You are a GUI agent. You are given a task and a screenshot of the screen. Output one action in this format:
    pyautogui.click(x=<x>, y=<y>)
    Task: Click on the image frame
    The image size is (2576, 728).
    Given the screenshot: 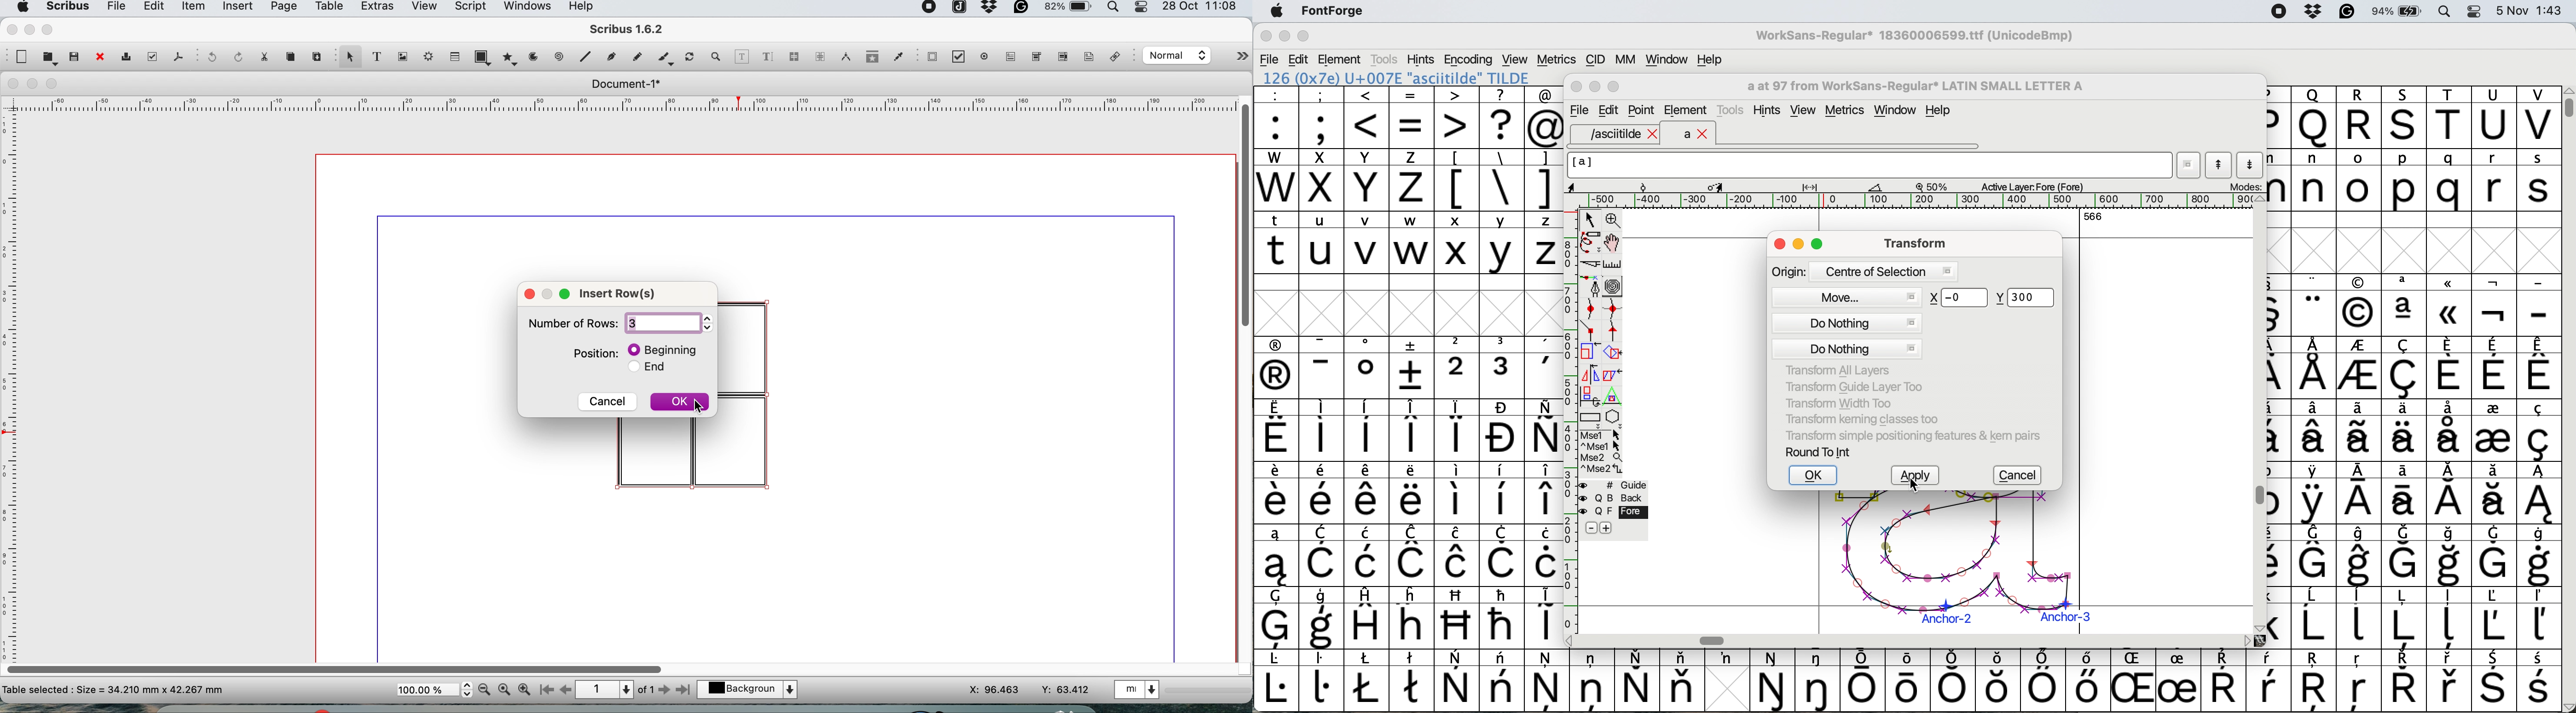 What is the action you would take?
    pyautogui.click(x=401, y=57)
    